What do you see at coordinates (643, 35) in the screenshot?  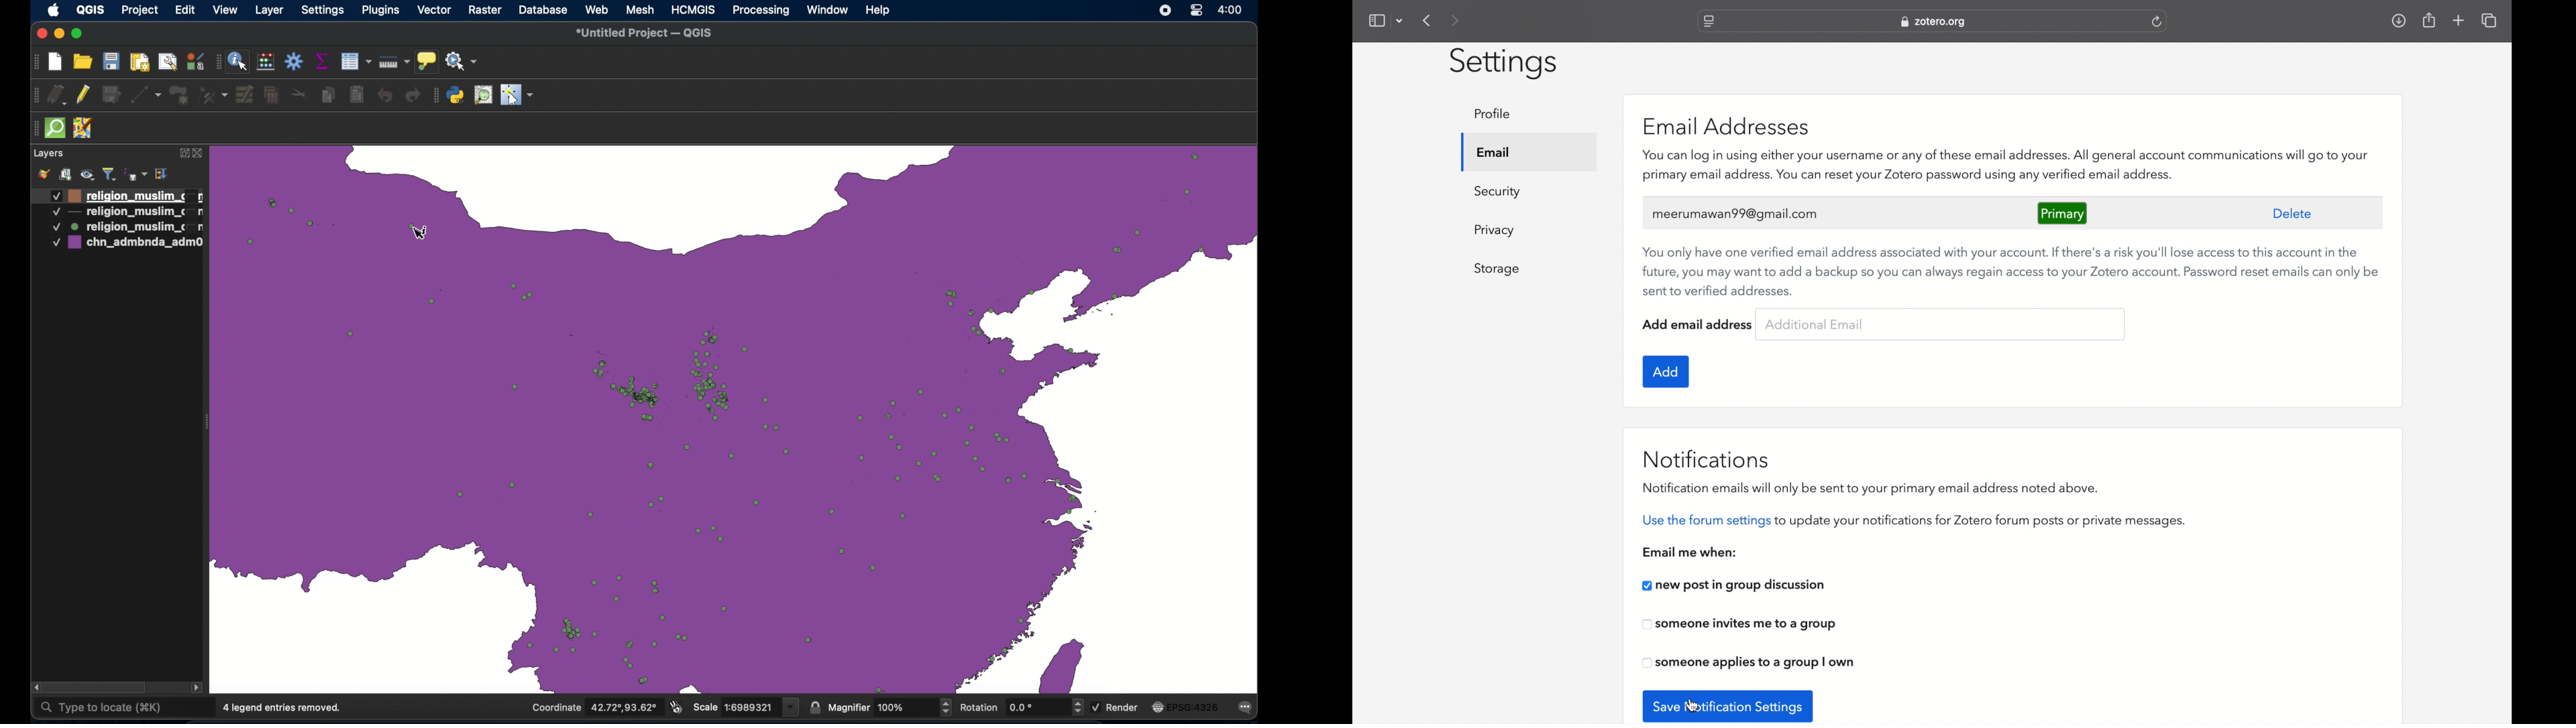 I see `untitled project - QGIS` at bounding box center [643, 35].